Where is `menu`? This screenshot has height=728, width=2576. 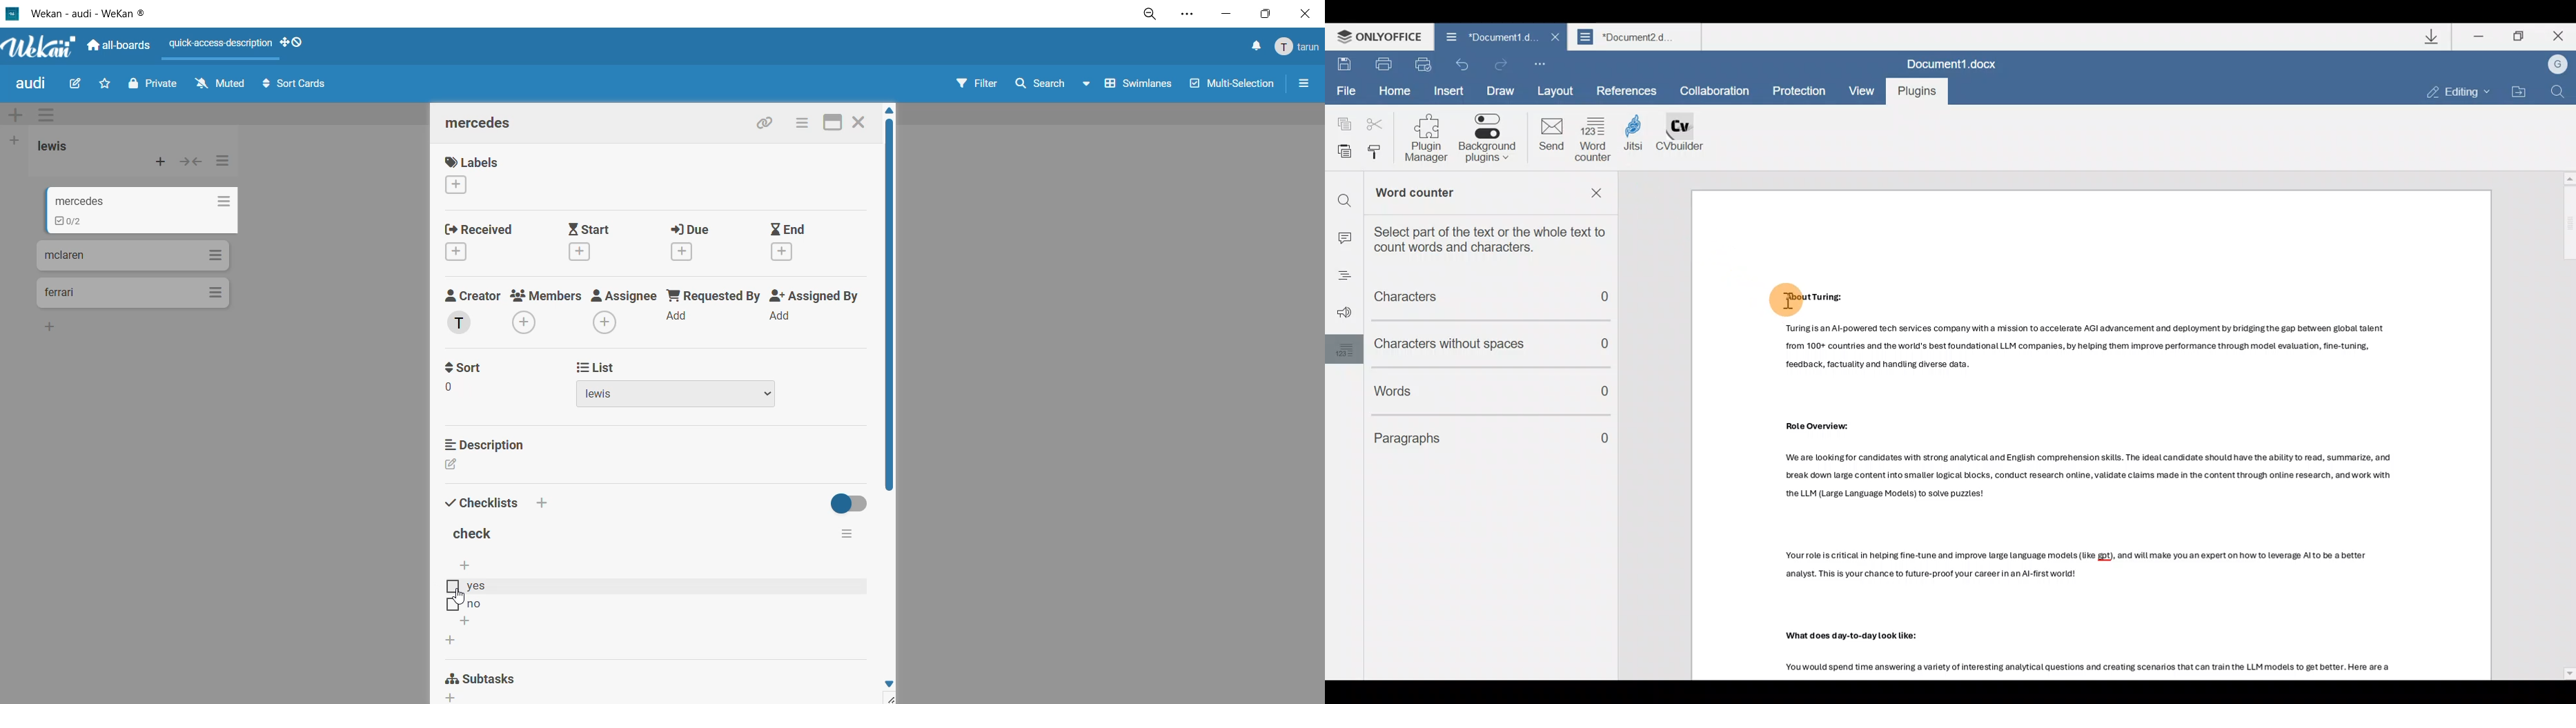
menu is located at coordinates (1339, 278).